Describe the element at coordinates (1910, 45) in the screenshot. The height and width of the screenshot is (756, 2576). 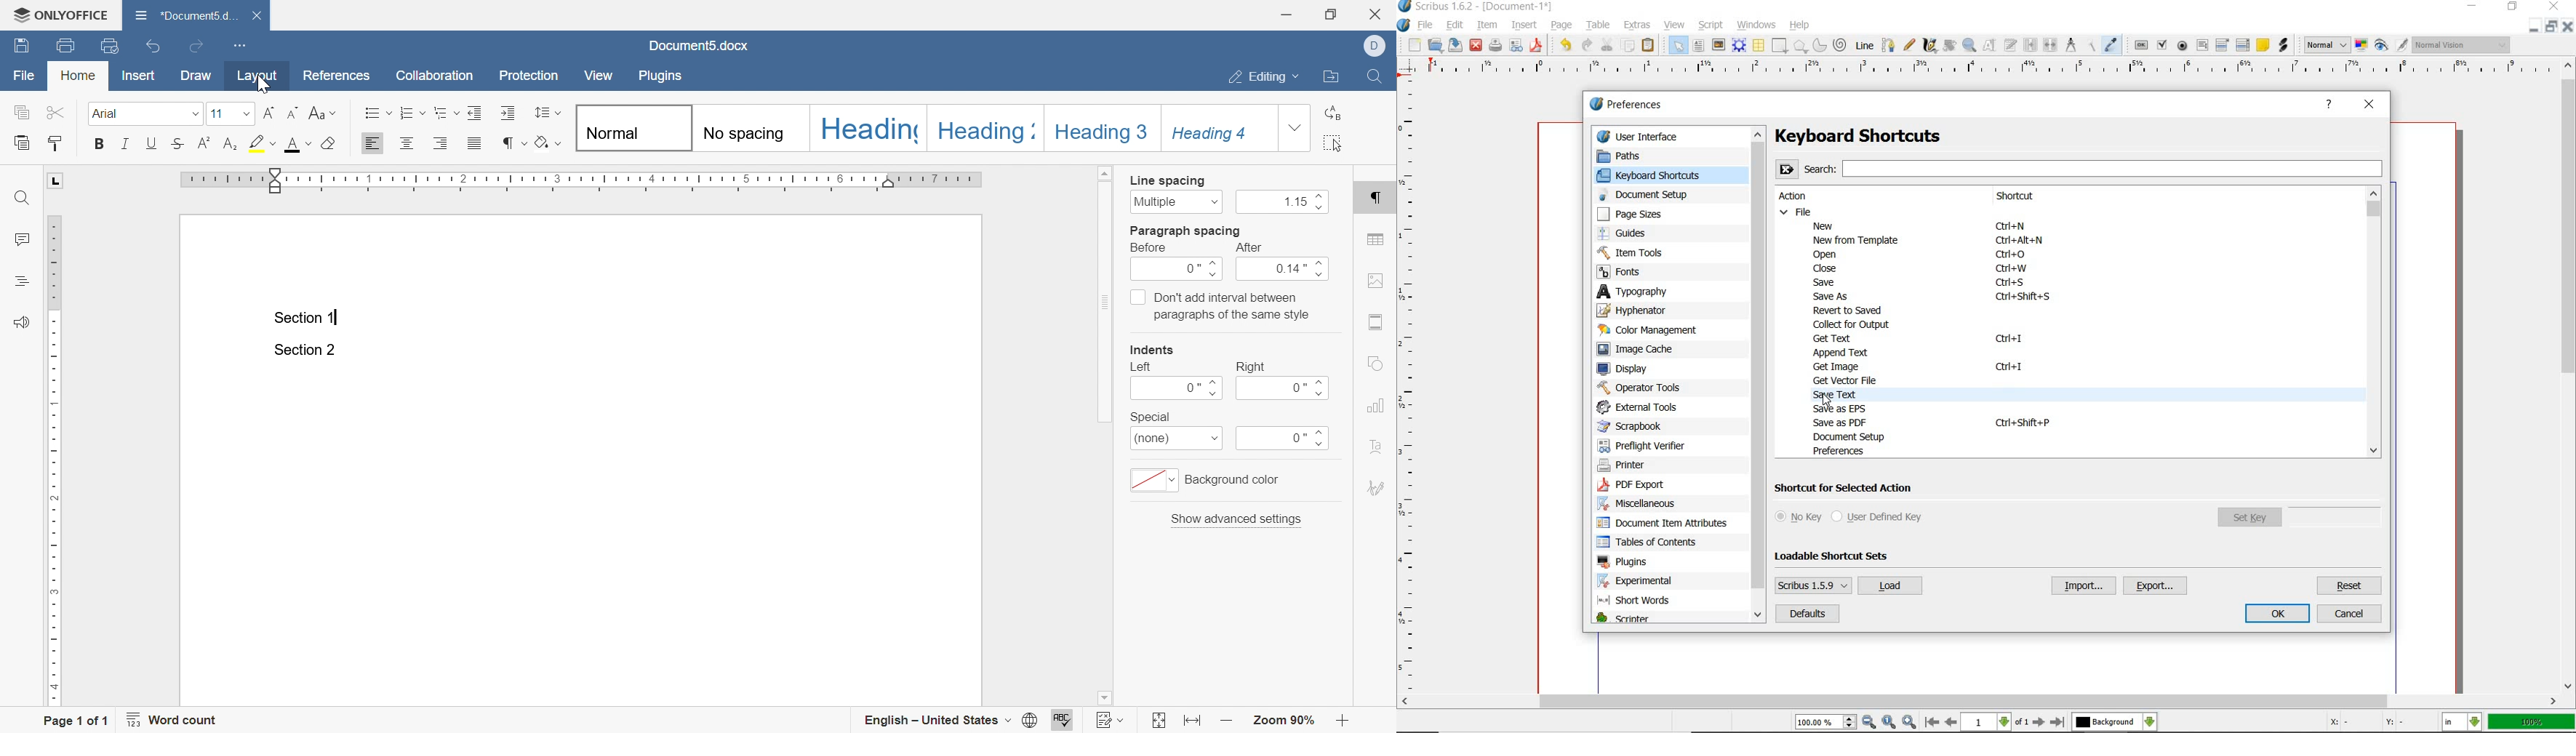
I see `freehand line` at that location.